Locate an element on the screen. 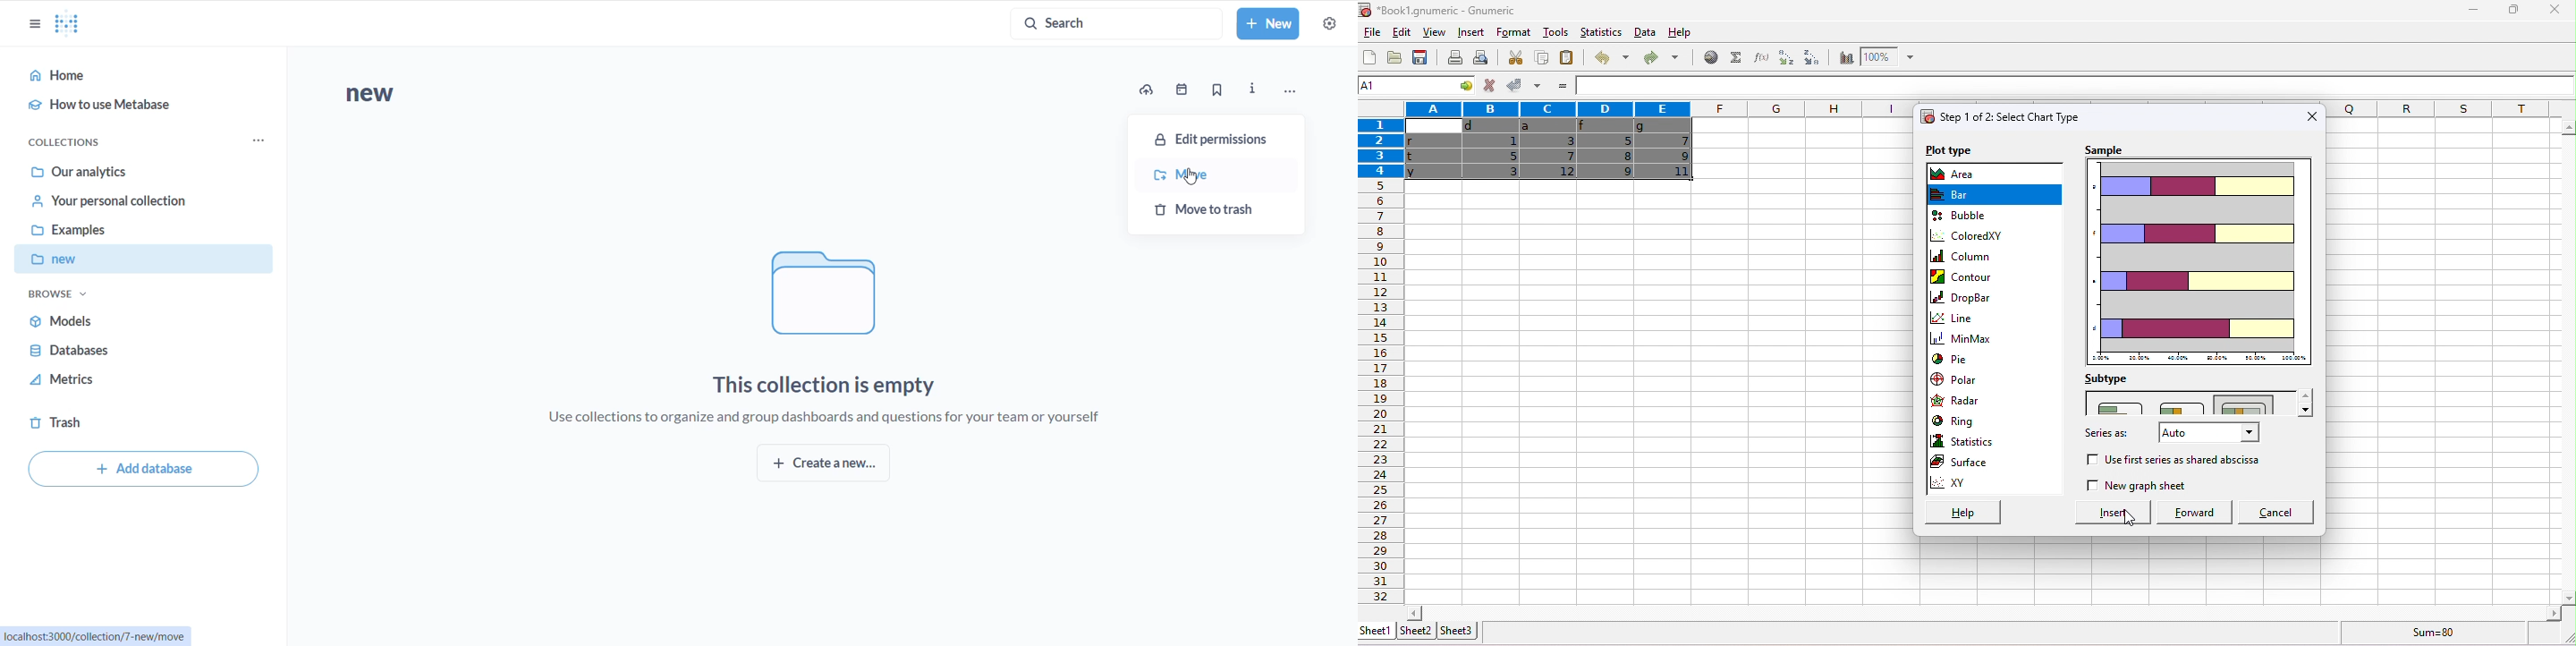 The image size is (2576, 672). help is located at coordinates (1681, 32).